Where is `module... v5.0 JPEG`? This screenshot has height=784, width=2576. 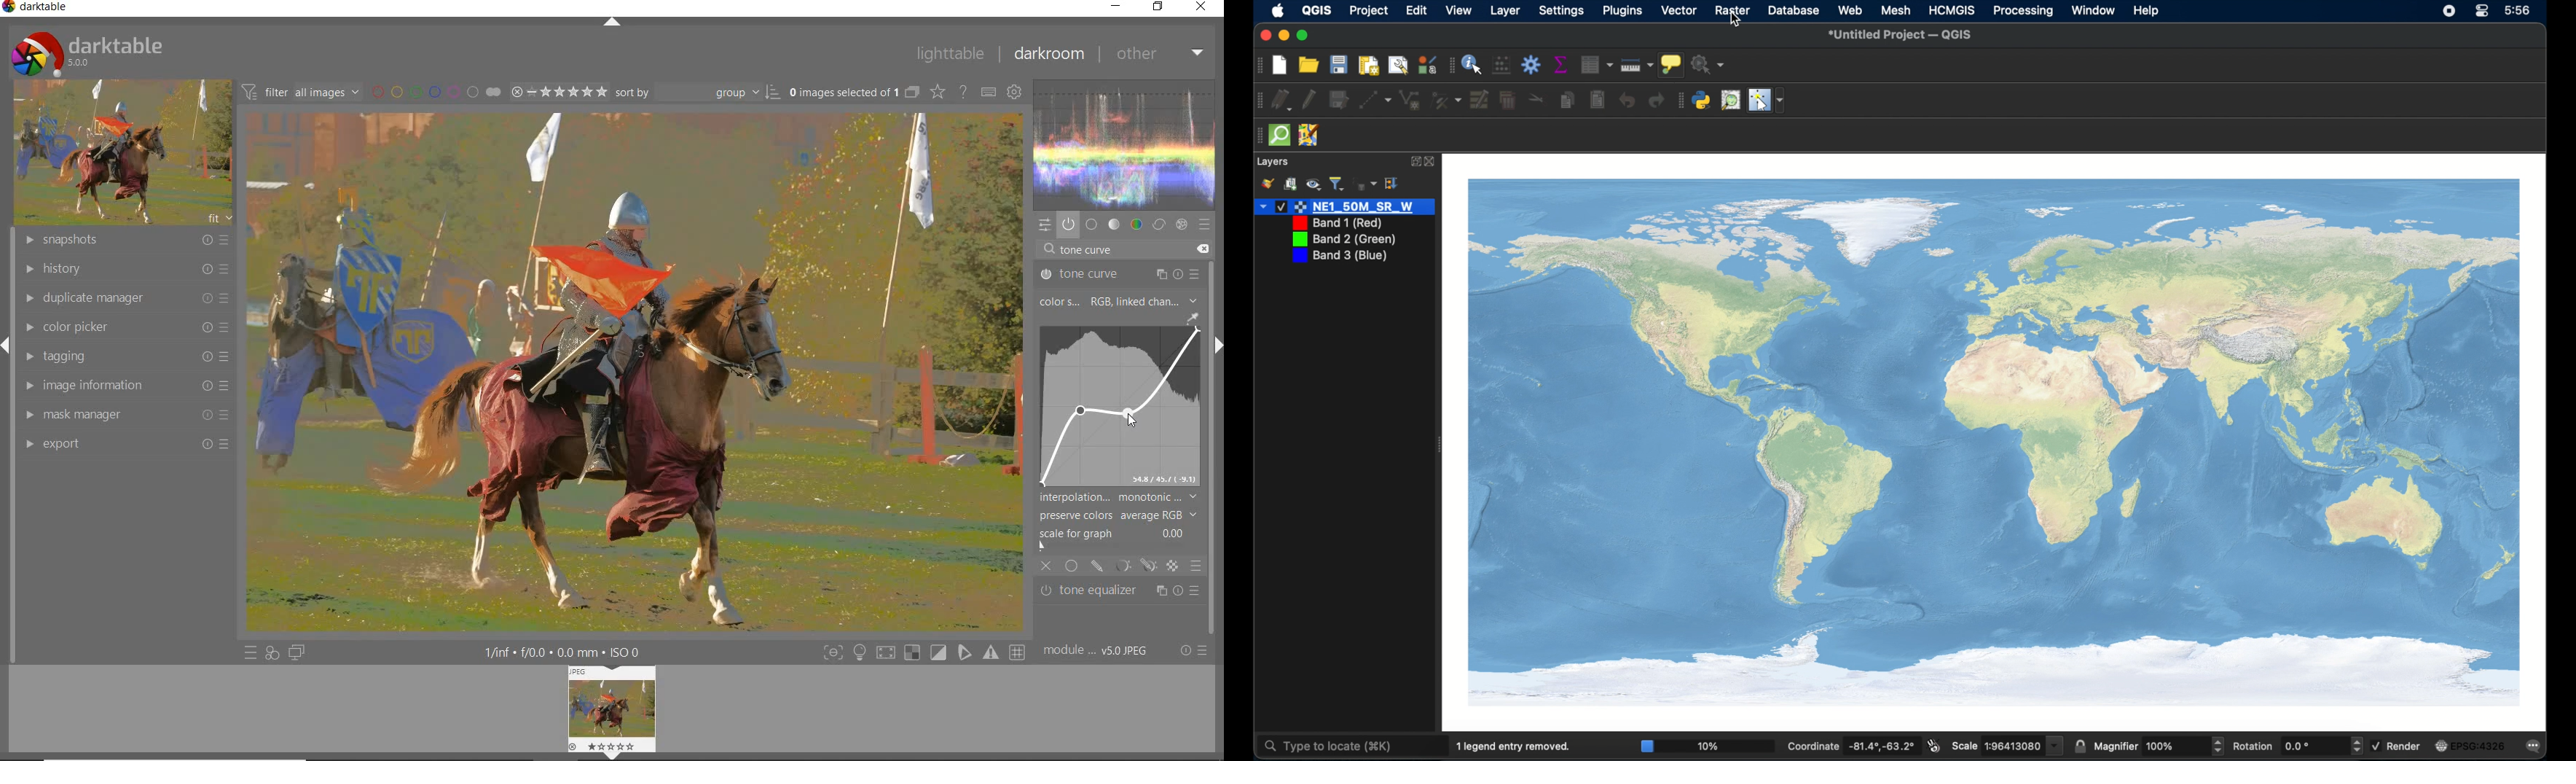 module... v5.0 JPEG is located at coordinates (1099, 651).